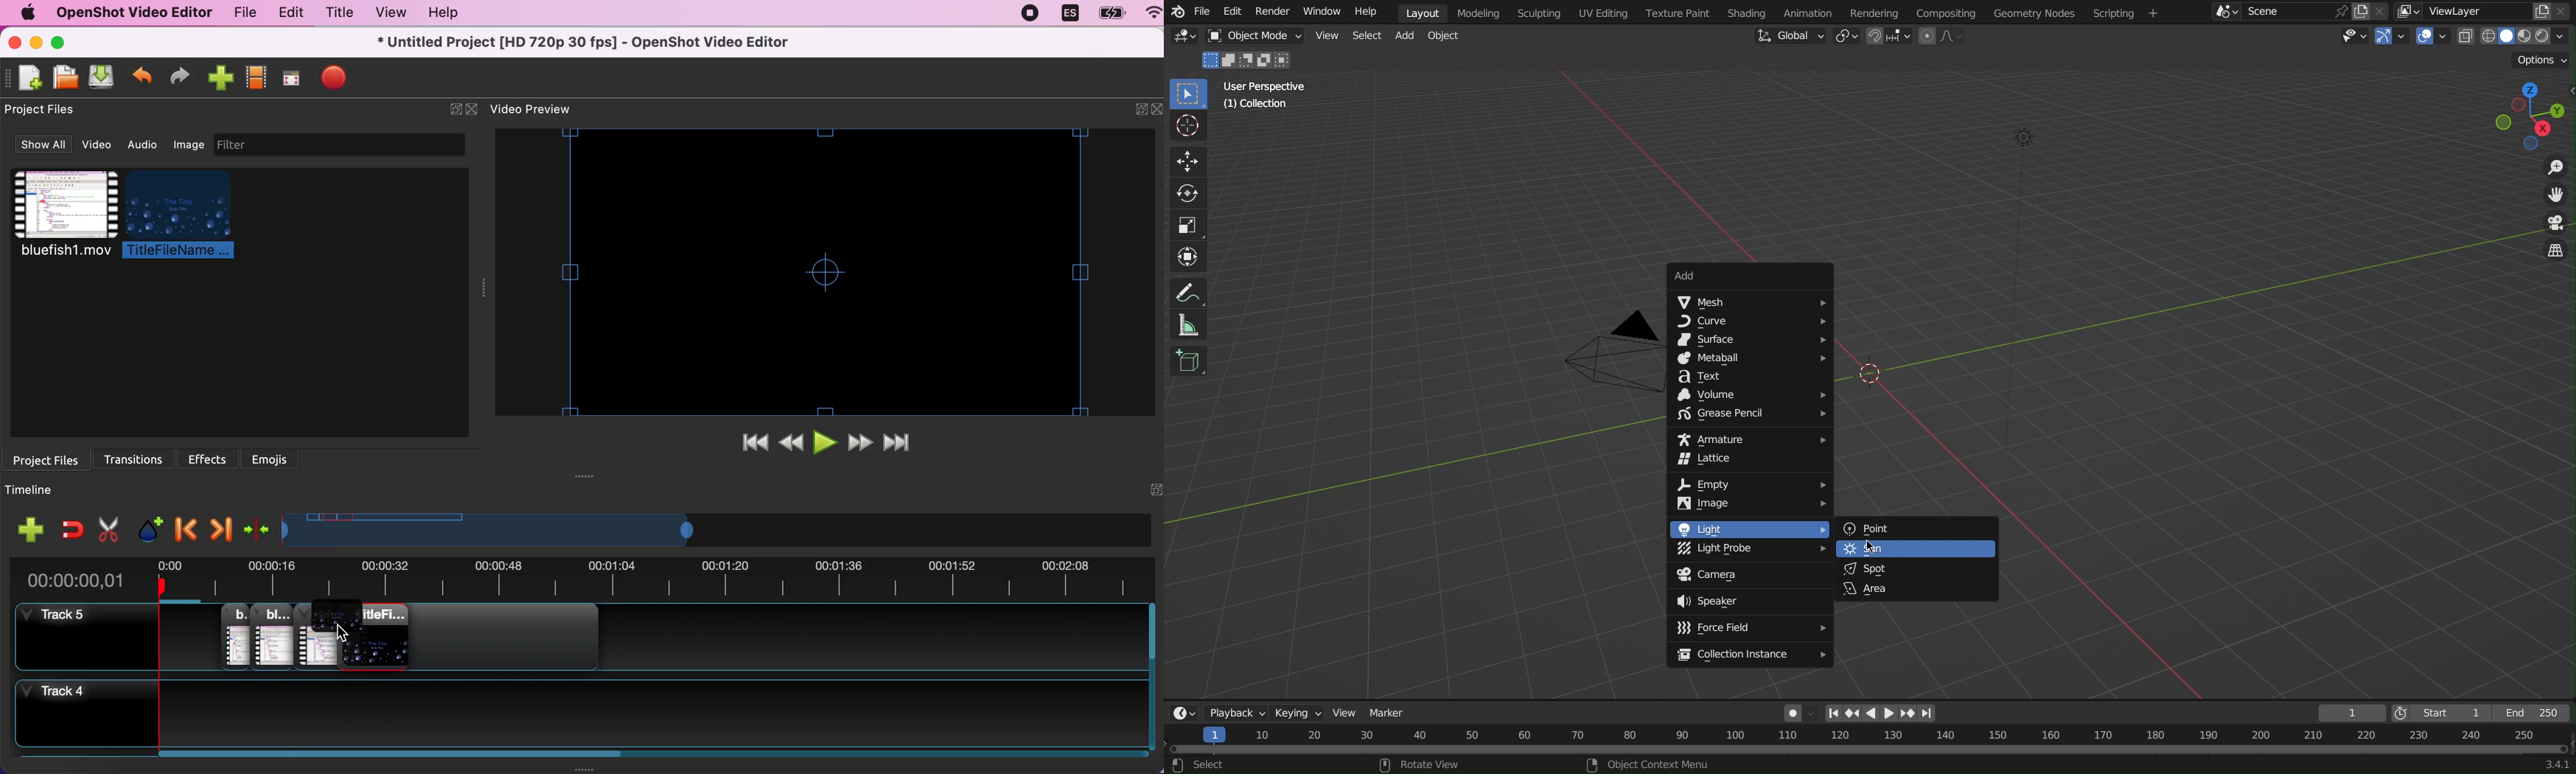 The height and width of the screenshot is (784, 2576). Describe the element at coordinates (334, 77) in the screenshot. I see `stop` at that location.